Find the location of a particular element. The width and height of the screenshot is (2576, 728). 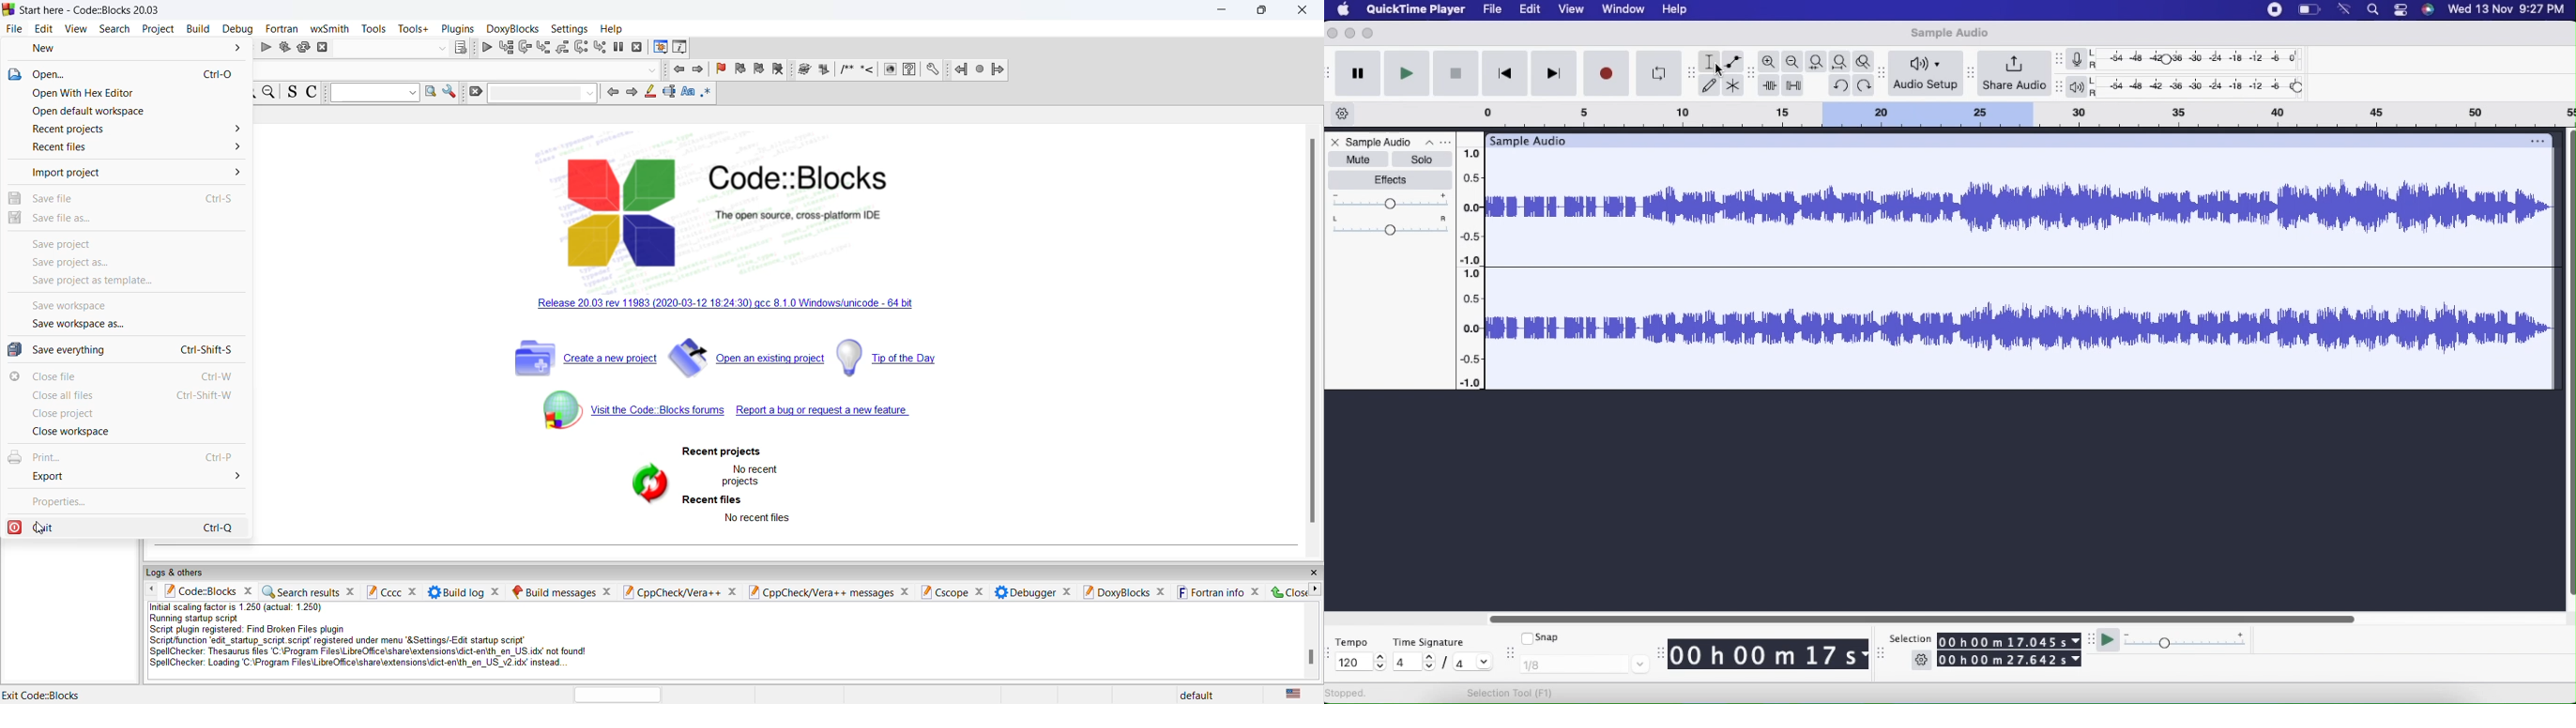

import projects is located at coordinates (124, 173).